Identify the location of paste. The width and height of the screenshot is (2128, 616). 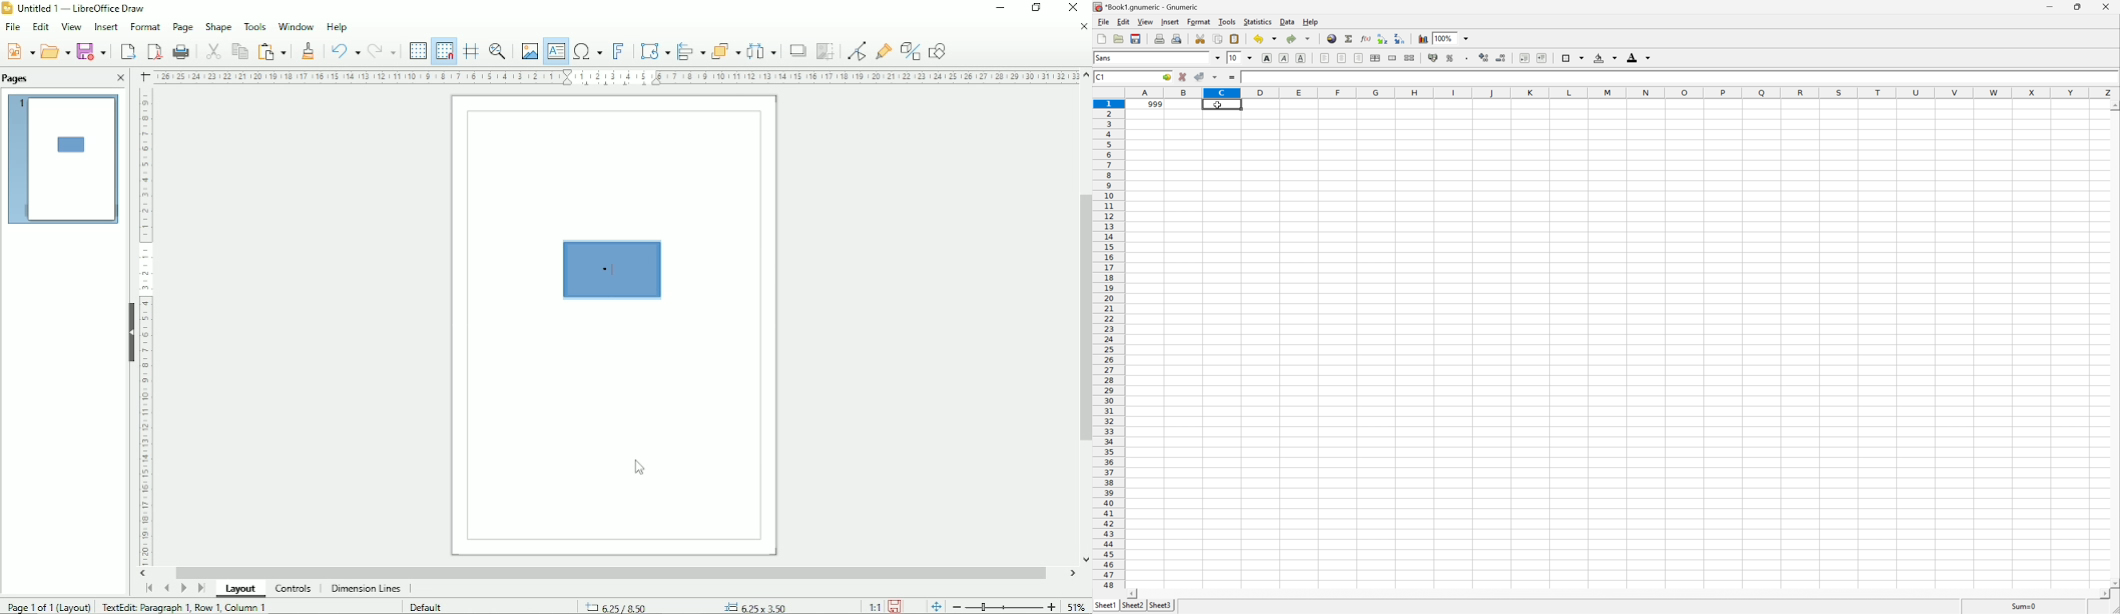
(1235, 39).